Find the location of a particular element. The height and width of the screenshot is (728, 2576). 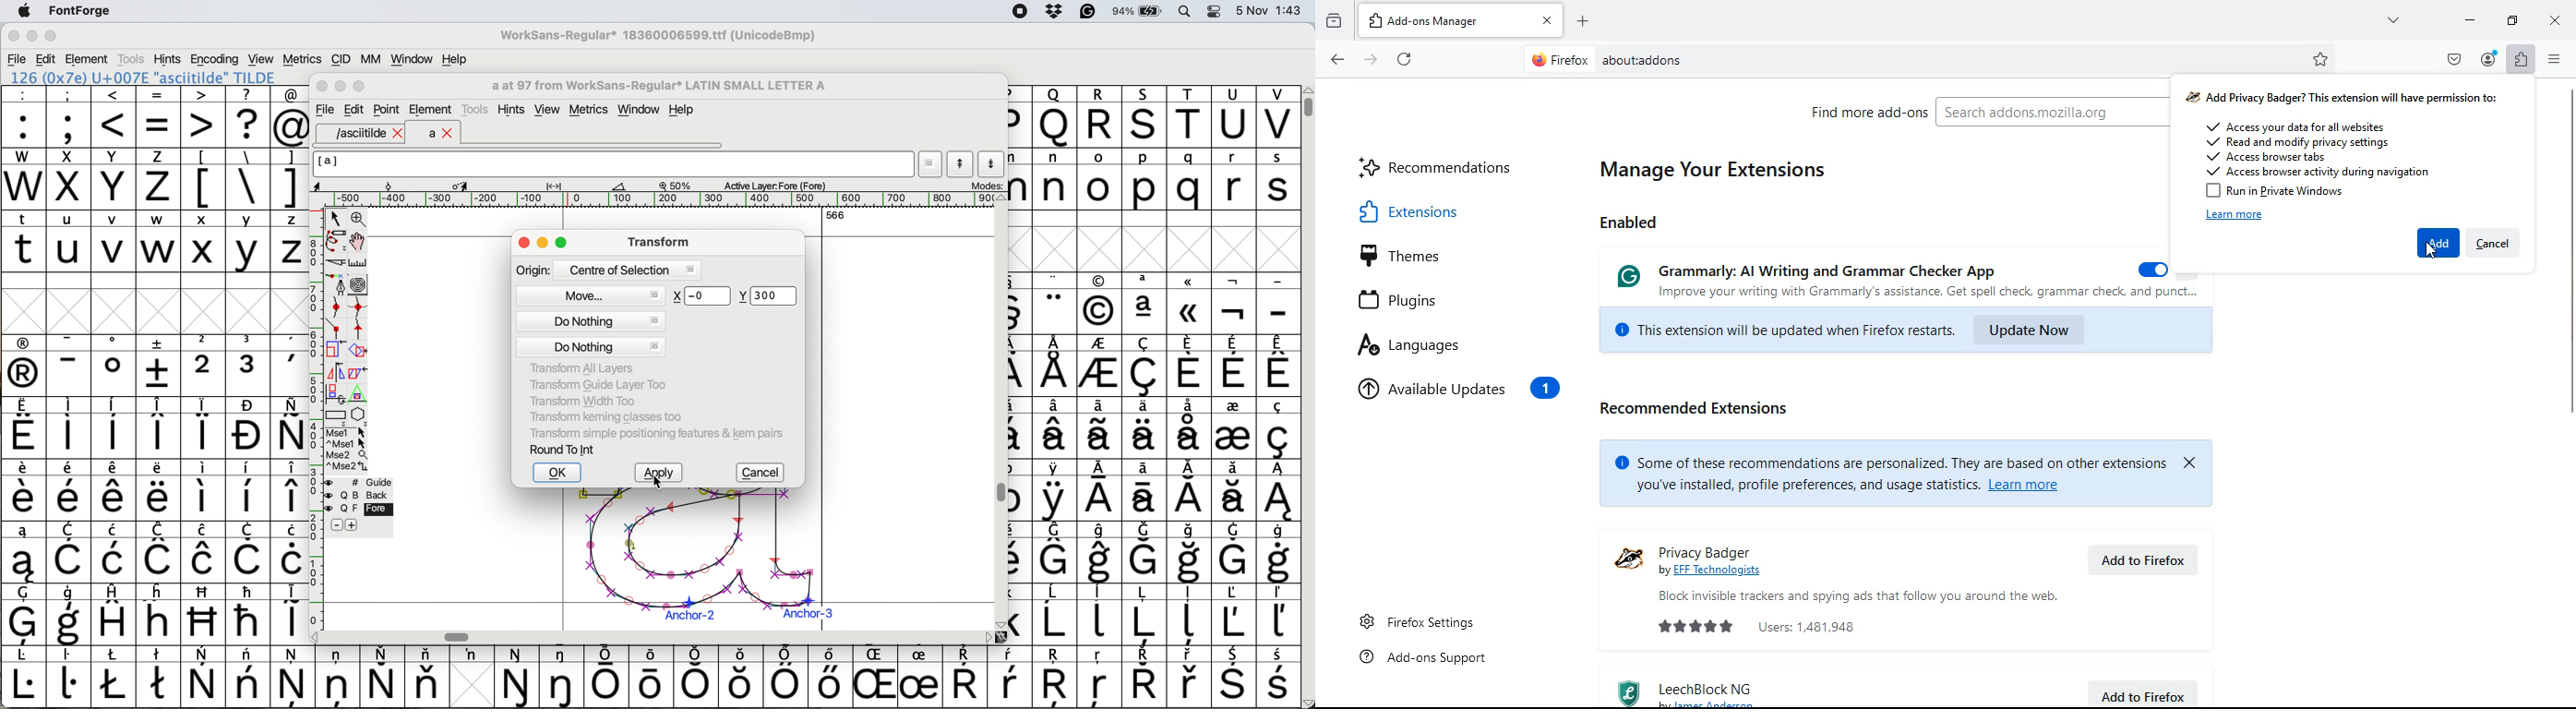

U is located at coordinates (1233, 117).